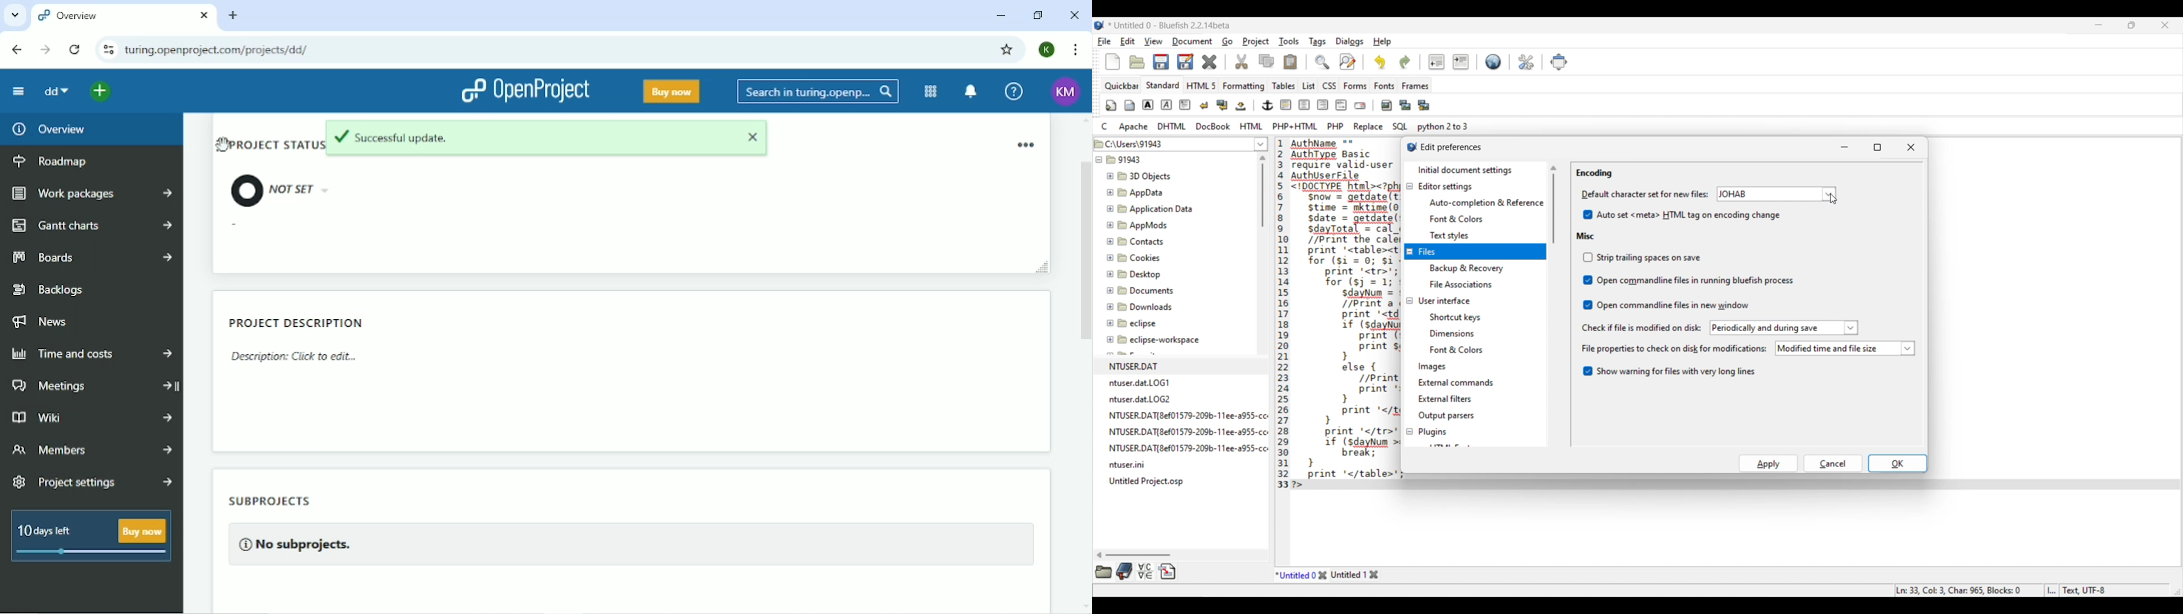 The height and width of the screenshot is (616, 2184). I want to click on Output parsers, so click(1447, 416).